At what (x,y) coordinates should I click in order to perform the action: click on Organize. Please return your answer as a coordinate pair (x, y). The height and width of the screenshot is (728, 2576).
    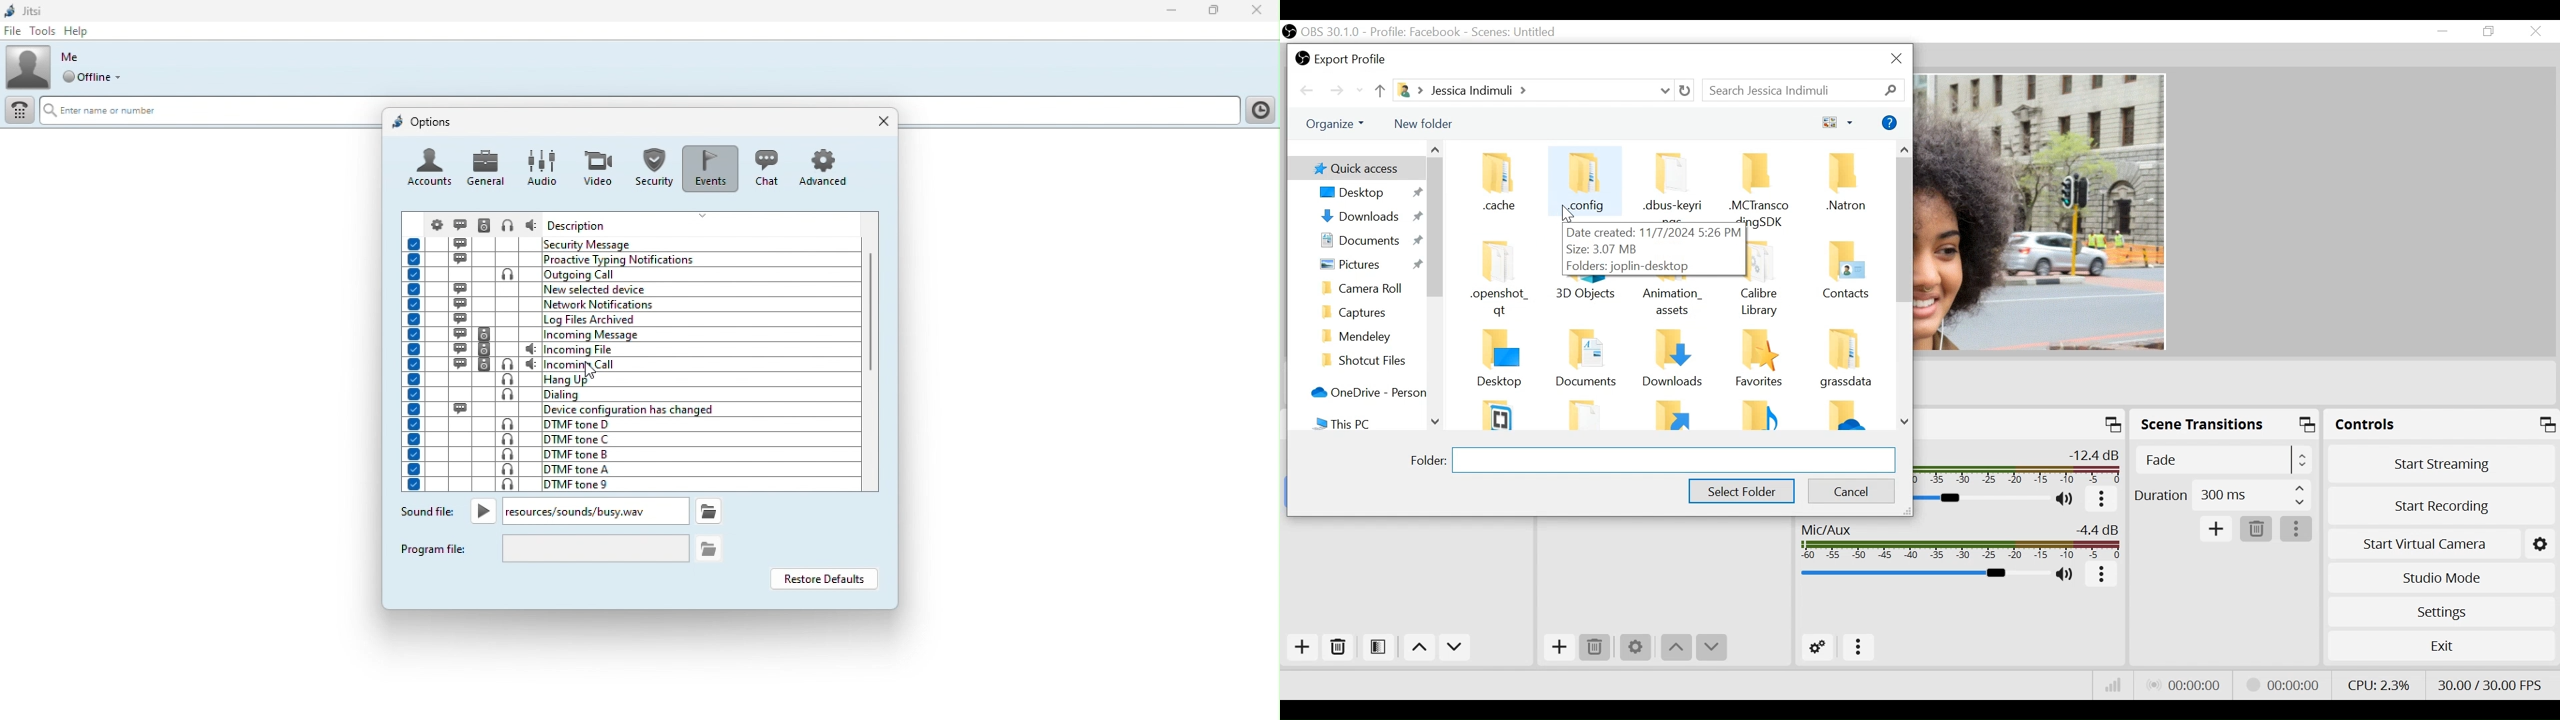
    Looking at the image, I should click on (1339, 125).